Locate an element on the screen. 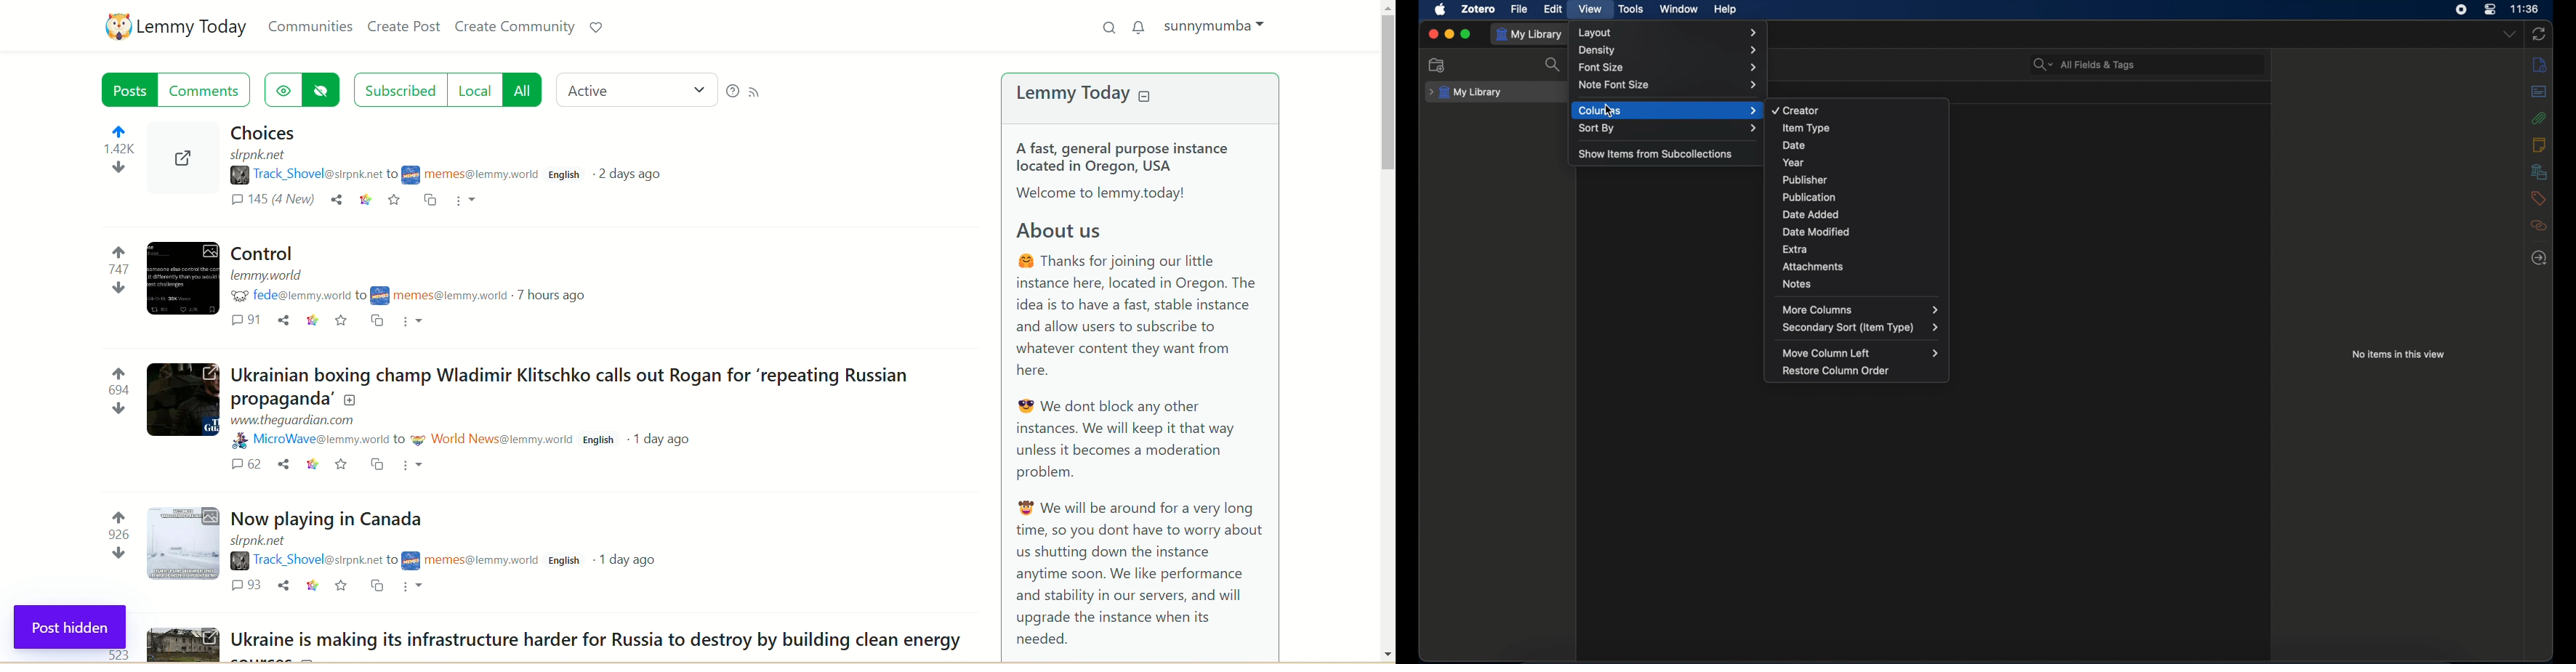  attachments is located at coordinates (1813, 266).